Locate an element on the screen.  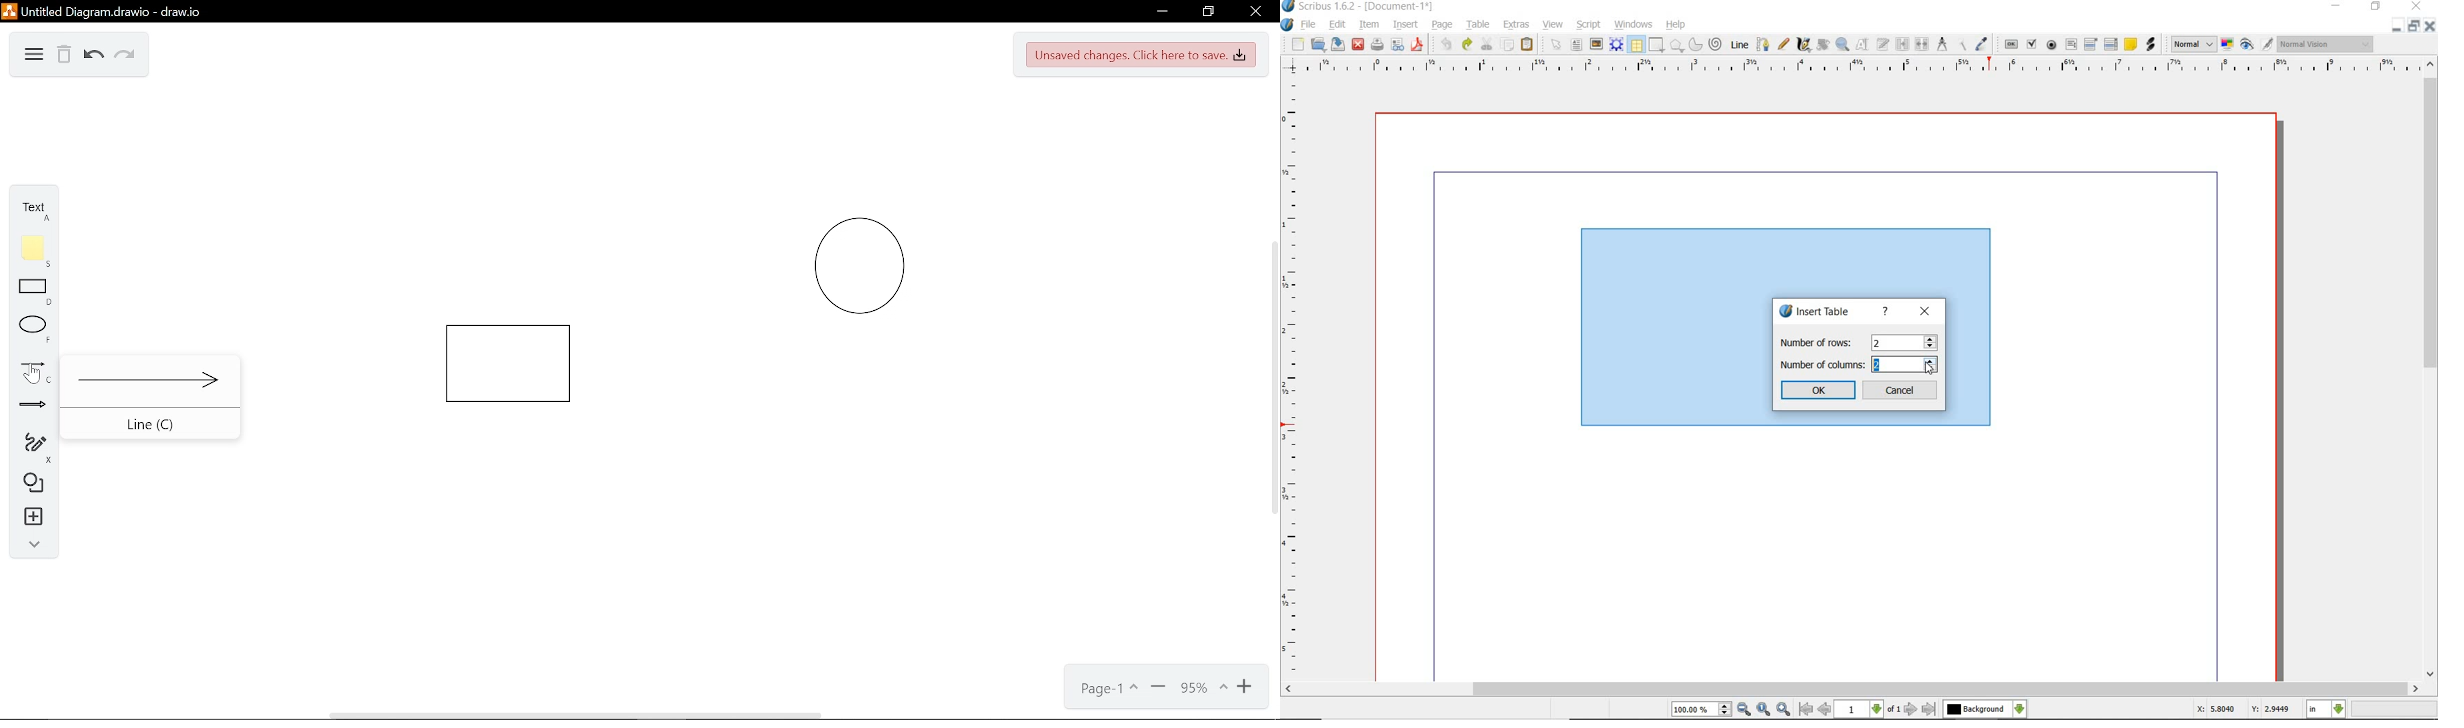
Delete is located at coordinates (64, 56).